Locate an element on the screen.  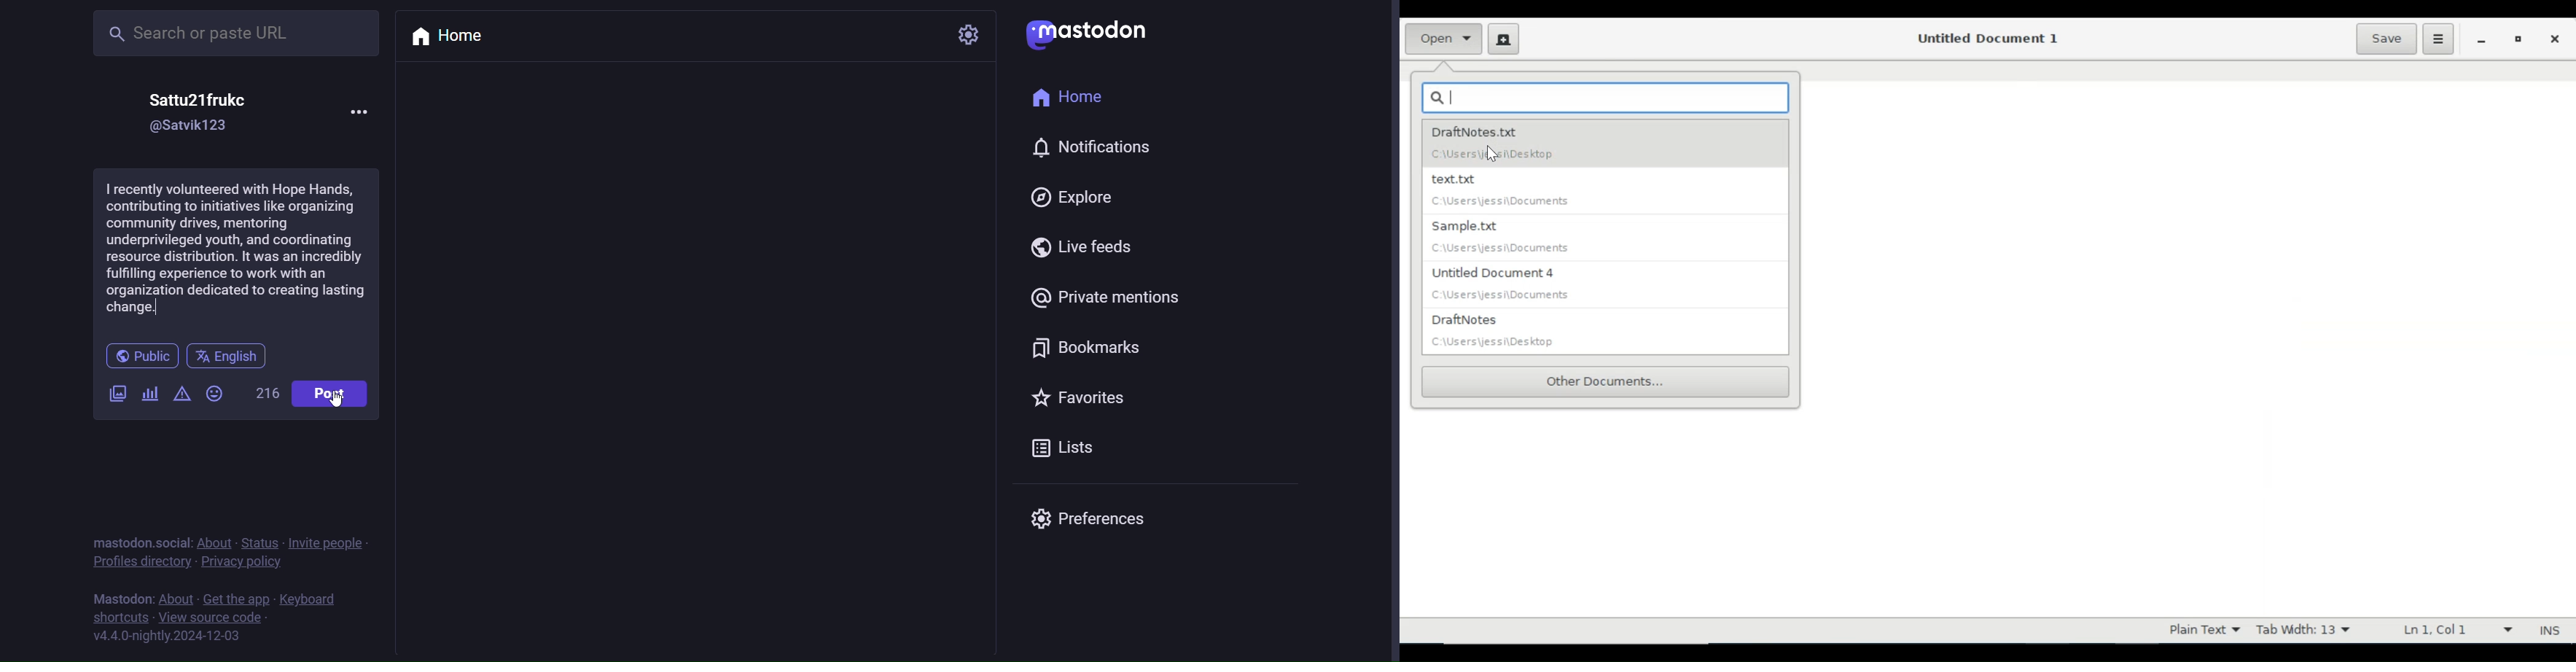
source code is located at coordinates (214, 618).